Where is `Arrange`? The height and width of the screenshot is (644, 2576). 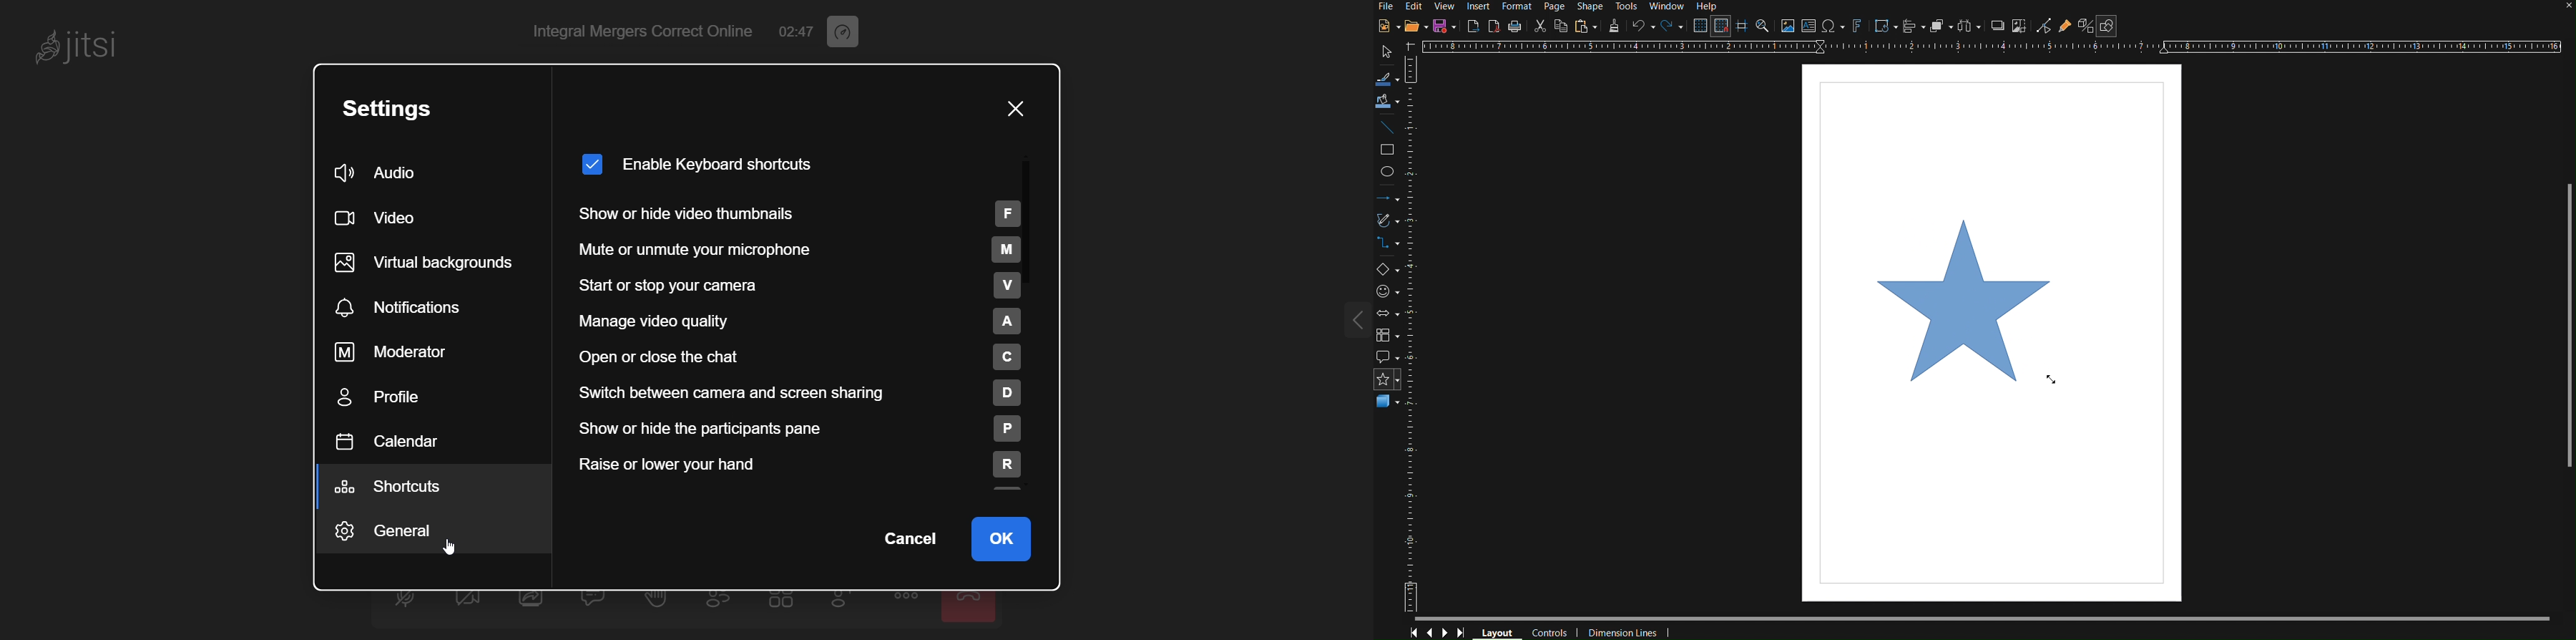
Arrange is located at coordinates (1940, 28).